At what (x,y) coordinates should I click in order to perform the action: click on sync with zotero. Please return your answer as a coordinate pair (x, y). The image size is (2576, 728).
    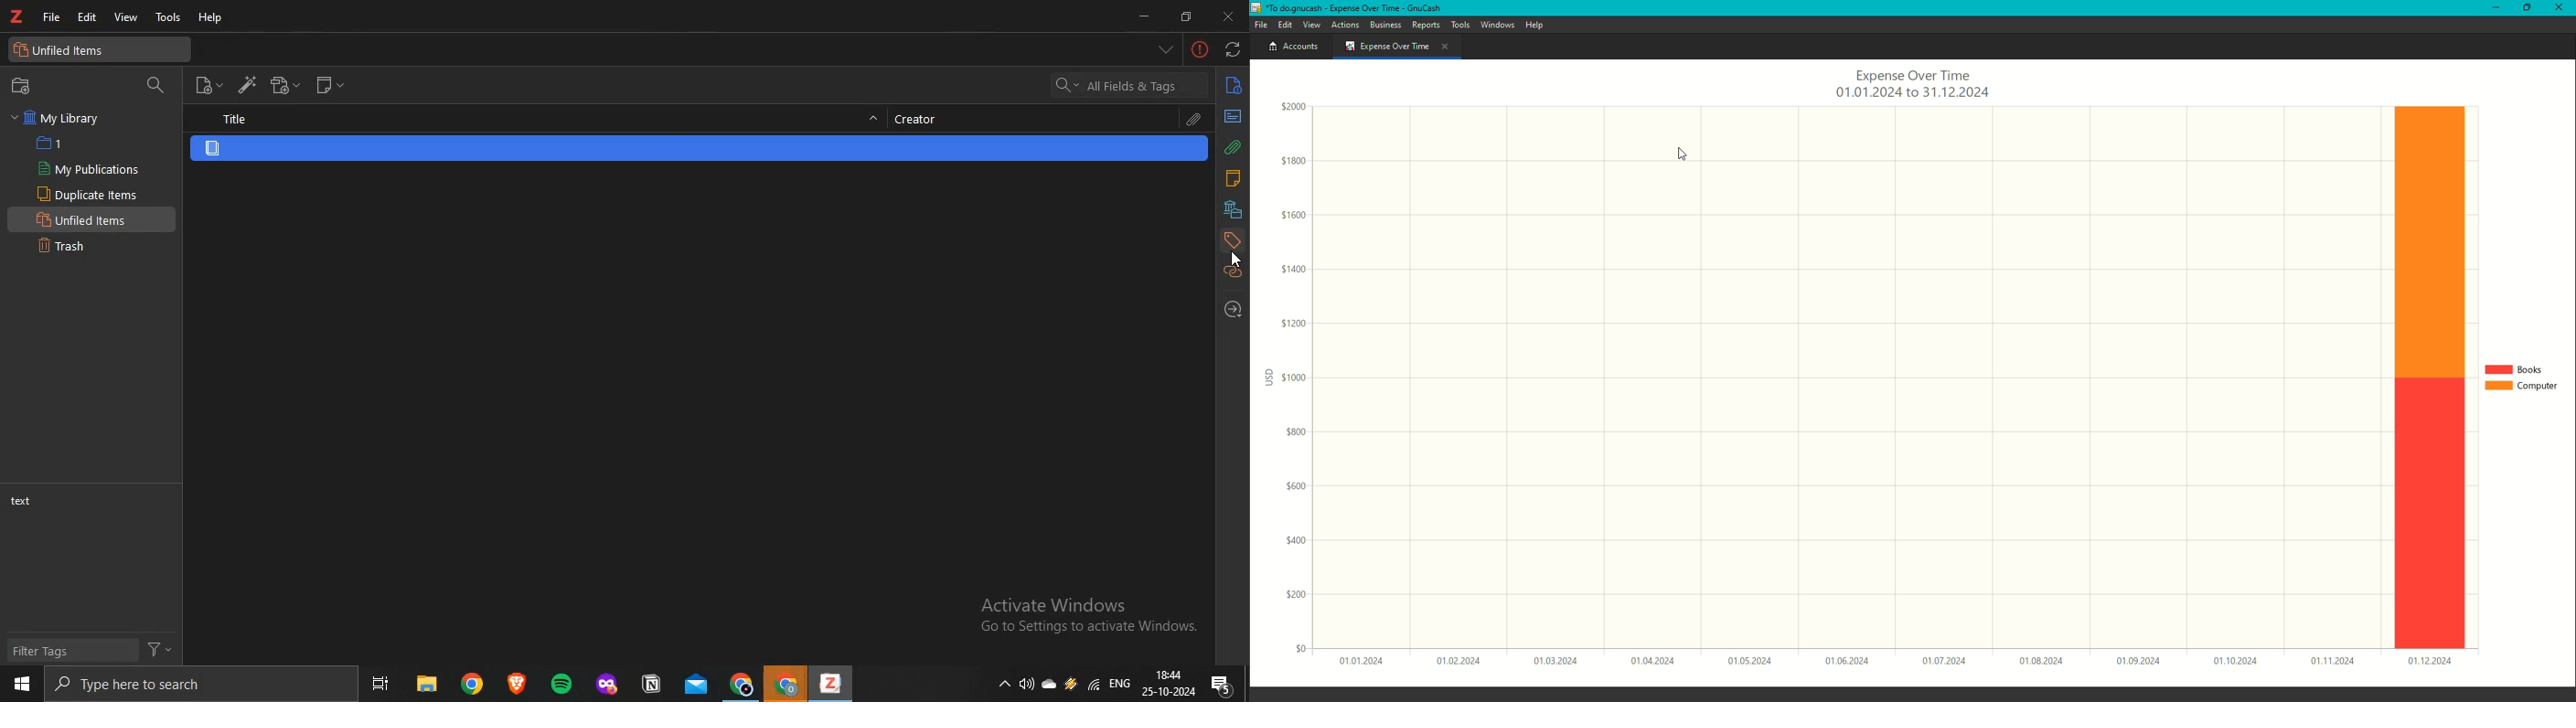
    Looking at the image, I should click on (1233, 50).